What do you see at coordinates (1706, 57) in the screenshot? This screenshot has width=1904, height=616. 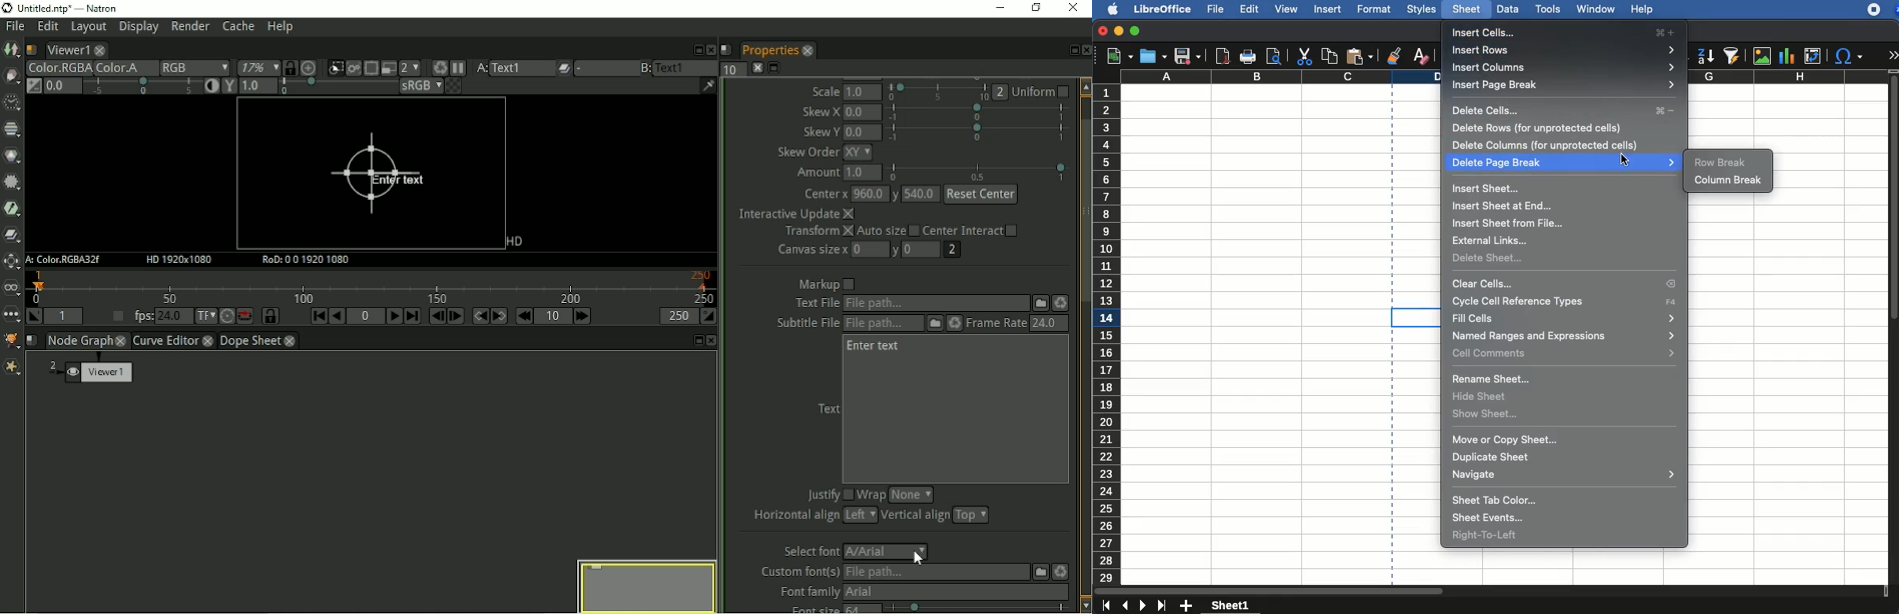 I see `descending` at bounding box center [1706, 57].